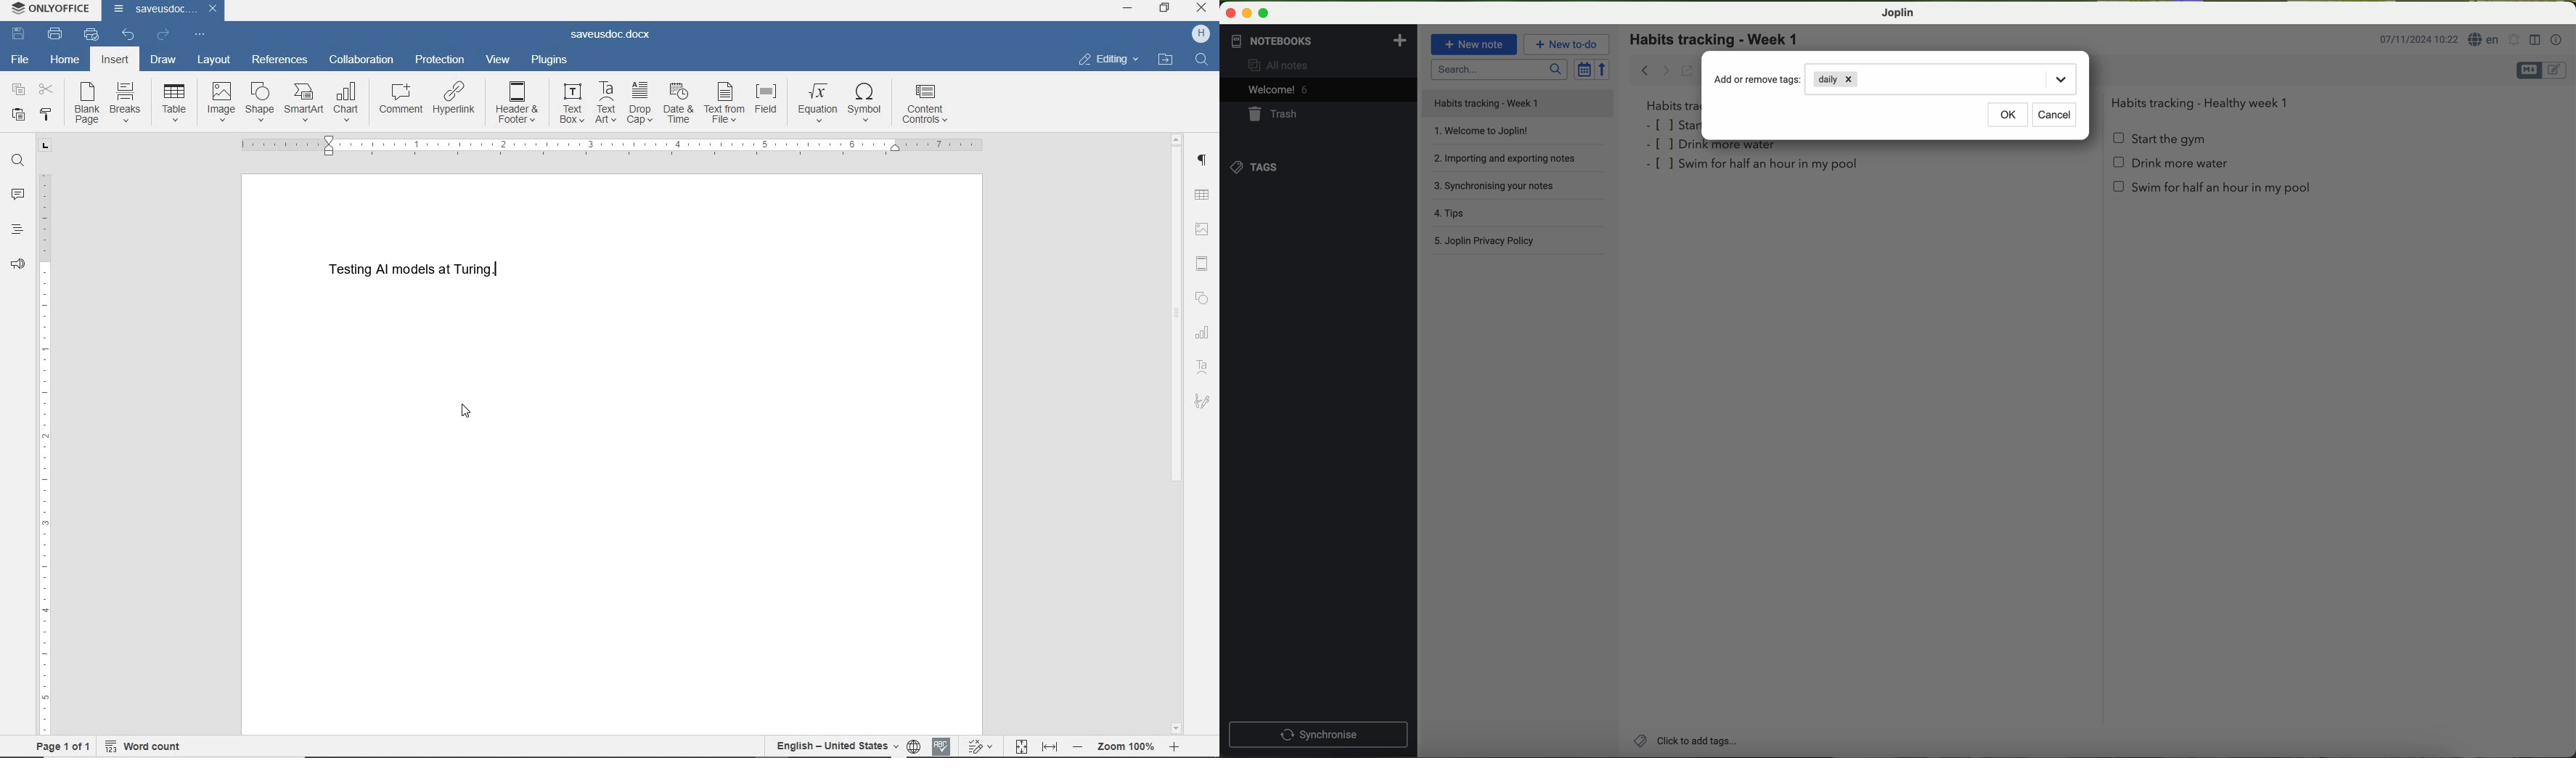 This screenshot has height=784, width=2576. I want to click on start the gym, so click(2161, 139).